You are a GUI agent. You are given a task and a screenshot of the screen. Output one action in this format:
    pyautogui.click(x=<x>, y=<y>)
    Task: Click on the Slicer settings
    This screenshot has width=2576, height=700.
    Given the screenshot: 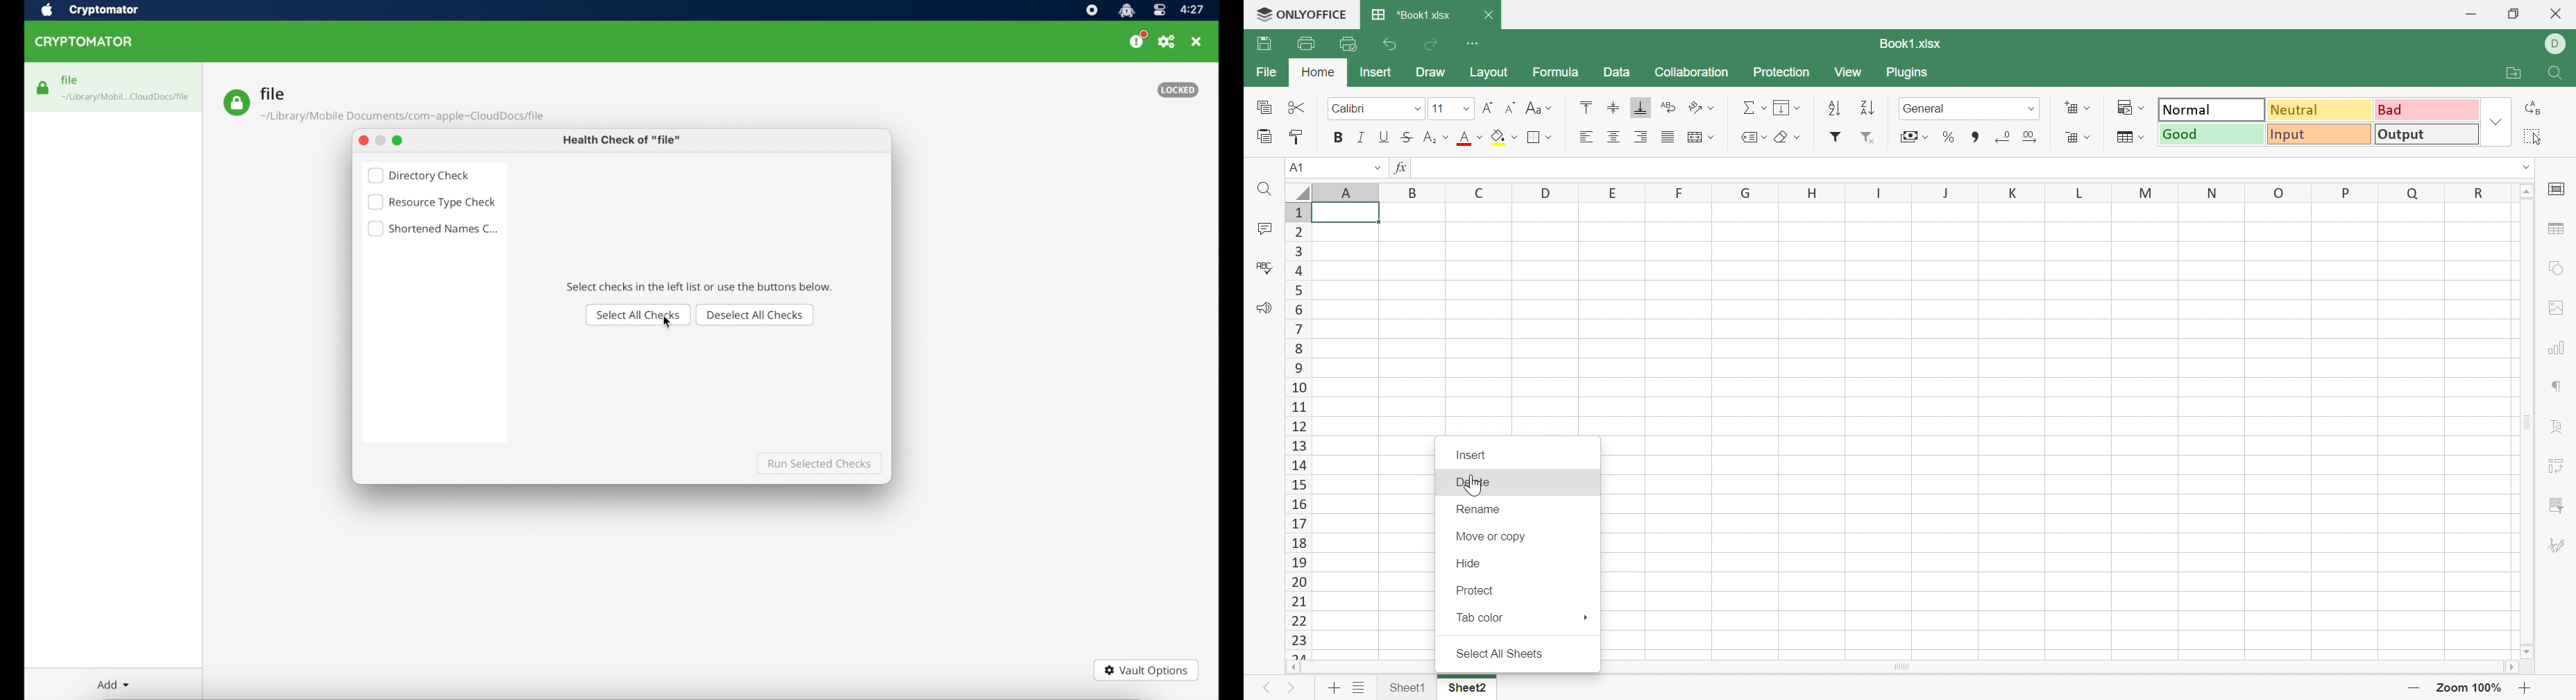 What is the action you would take?
    pyautogui.click(x=2555, y=505)
    